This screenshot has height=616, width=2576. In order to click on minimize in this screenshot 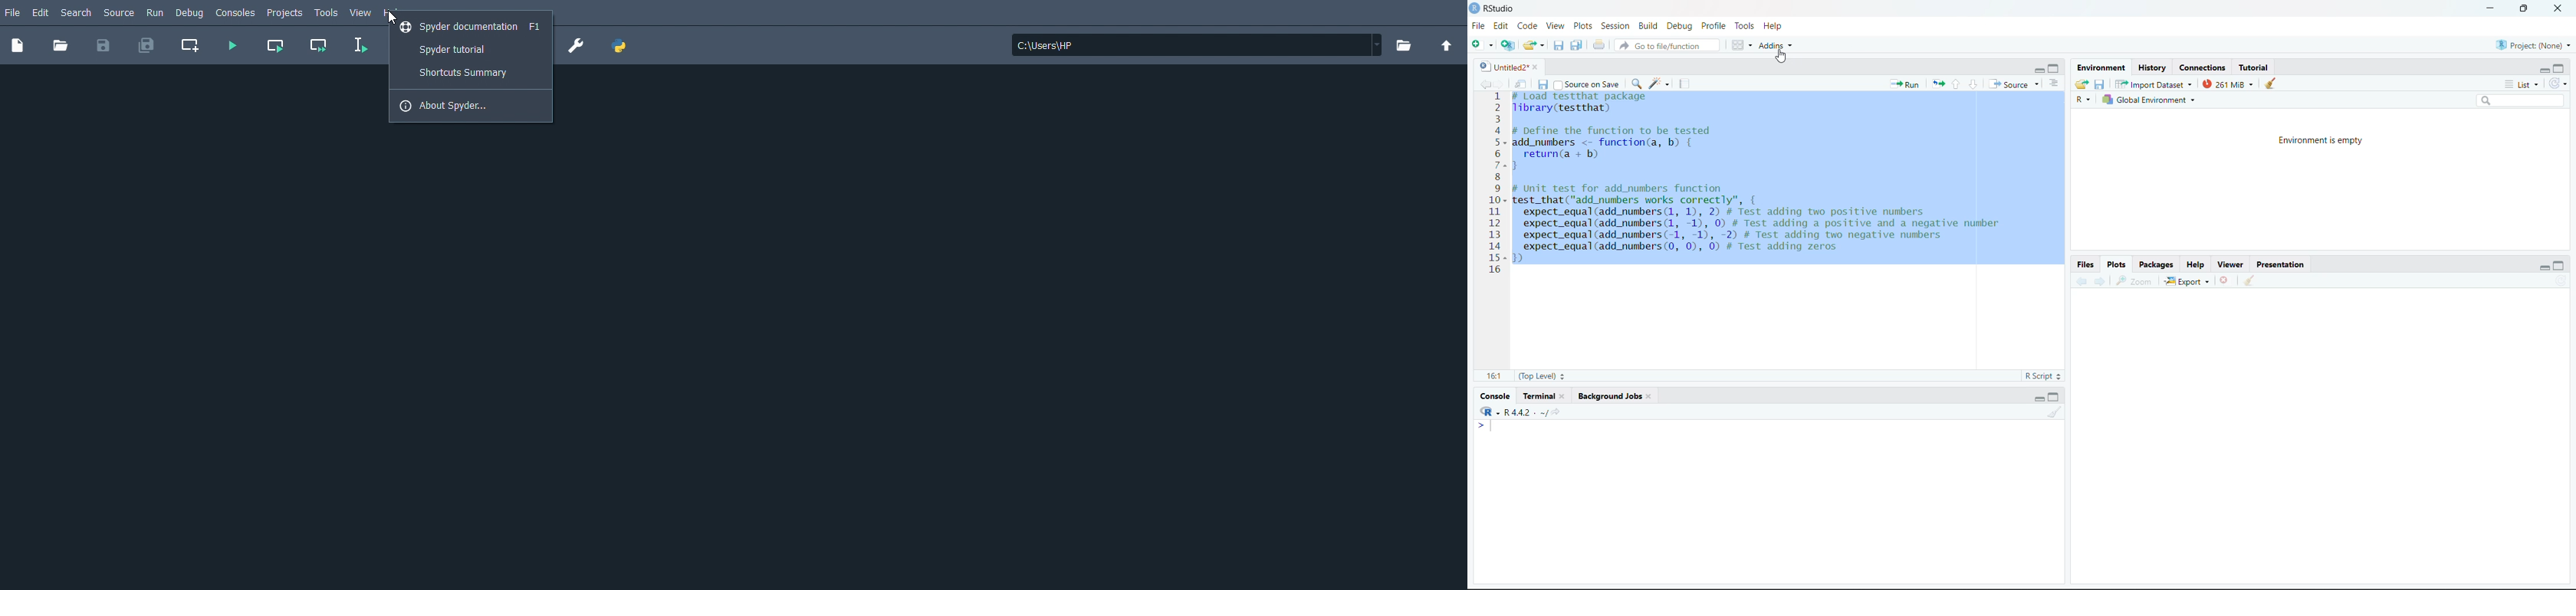, I will do `click(2039, 398)`.